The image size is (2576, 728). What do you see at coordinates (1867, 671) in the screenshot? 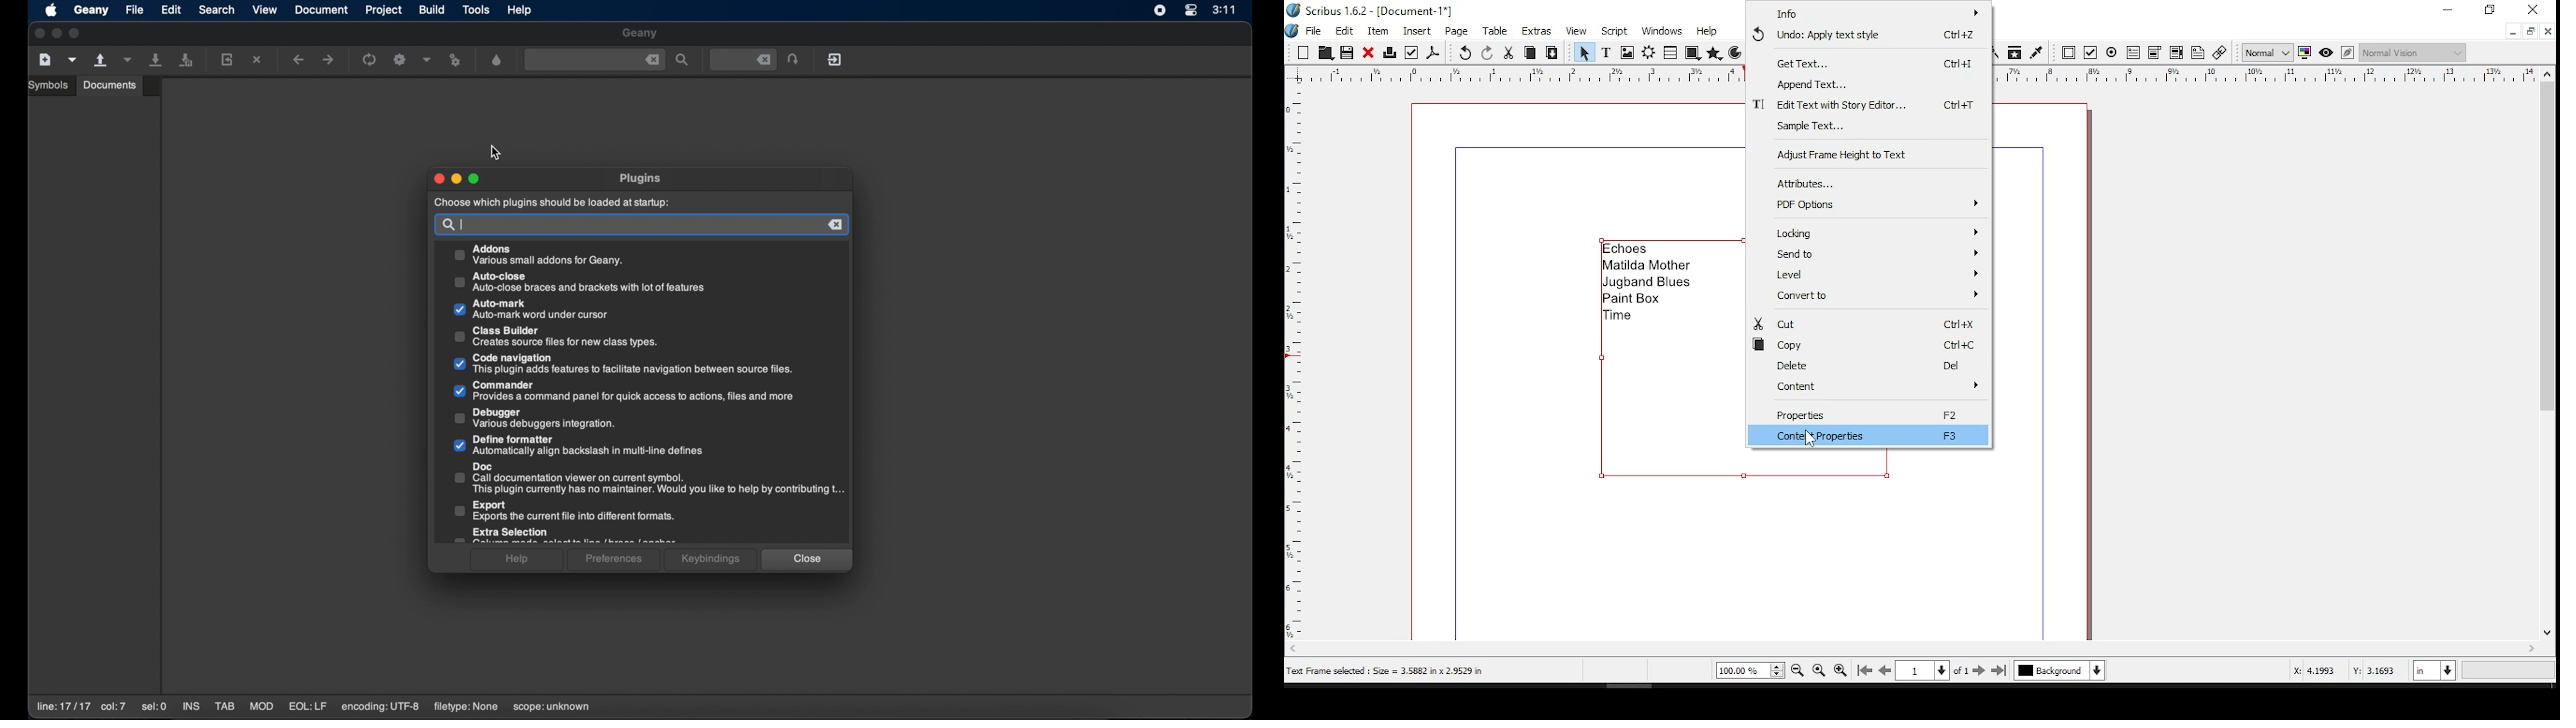
I see `first page` at bounding box center [1867, 671].